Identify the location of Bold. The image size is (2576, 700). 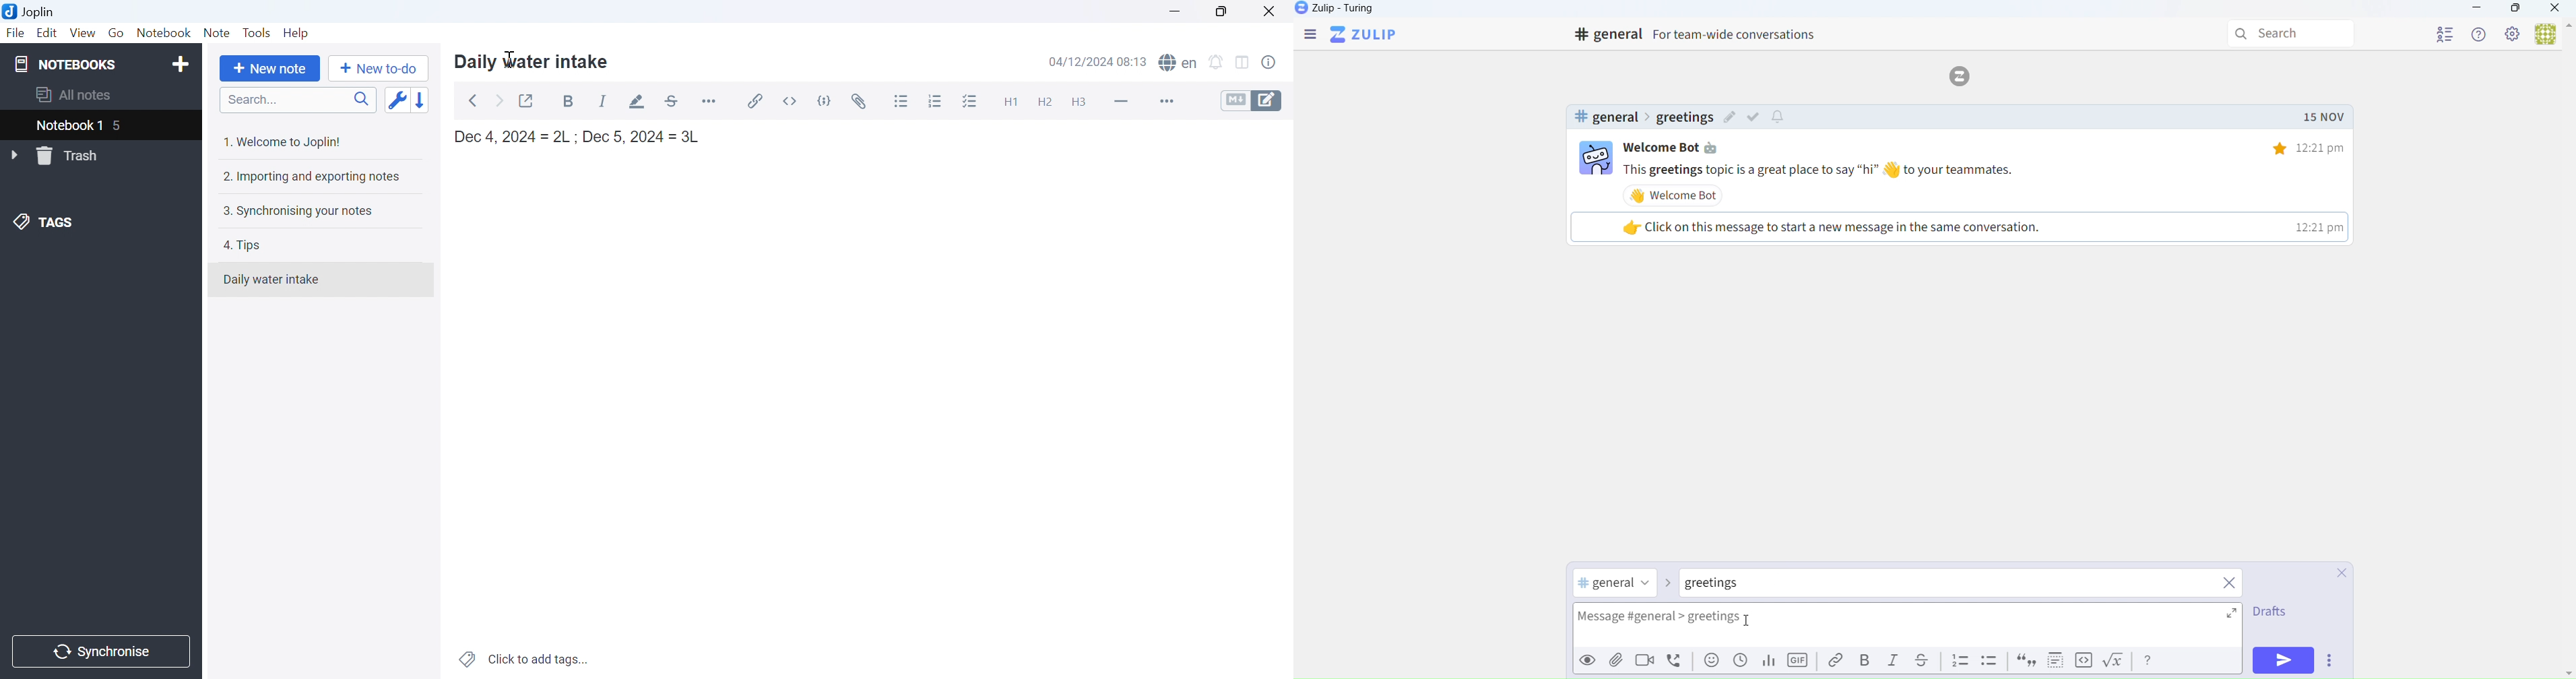
(571, 102).